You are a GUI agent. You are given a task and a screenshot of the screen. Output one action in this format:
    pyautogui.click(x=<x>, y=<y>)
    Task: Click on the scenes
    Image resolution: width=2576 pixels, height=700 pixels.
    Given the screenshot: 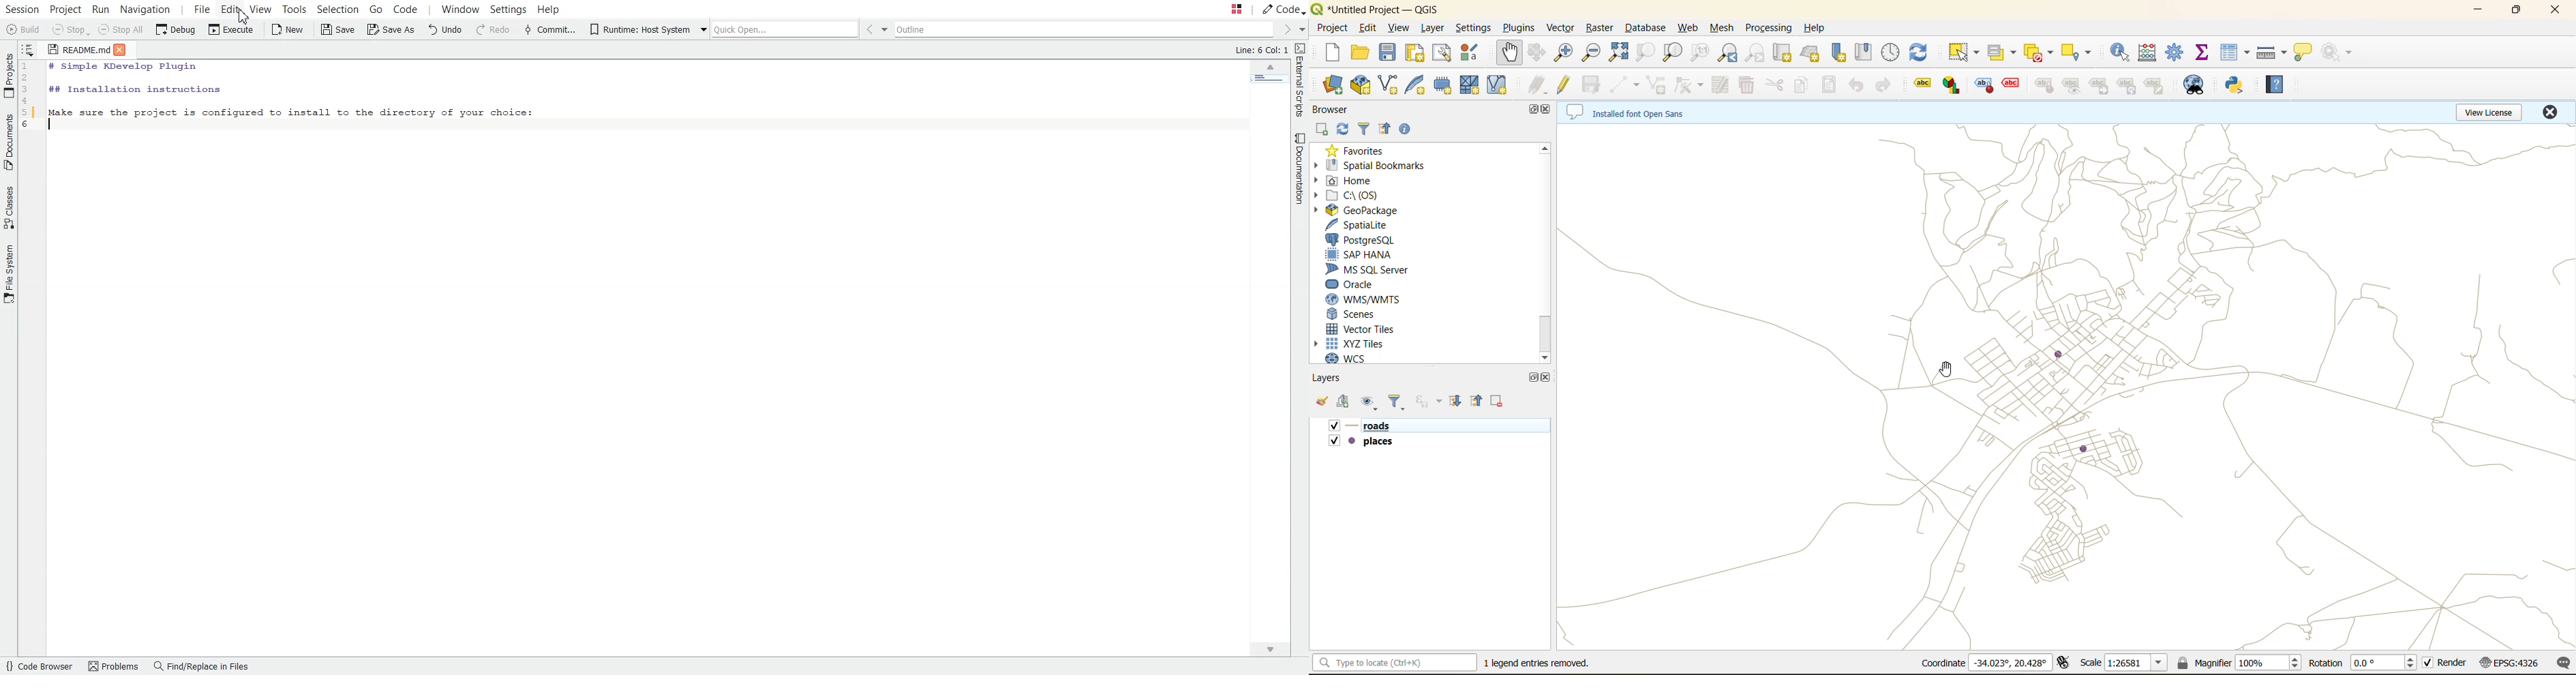 What is the action you would take?
    pyautogui.click(x=1368, y=314)
    